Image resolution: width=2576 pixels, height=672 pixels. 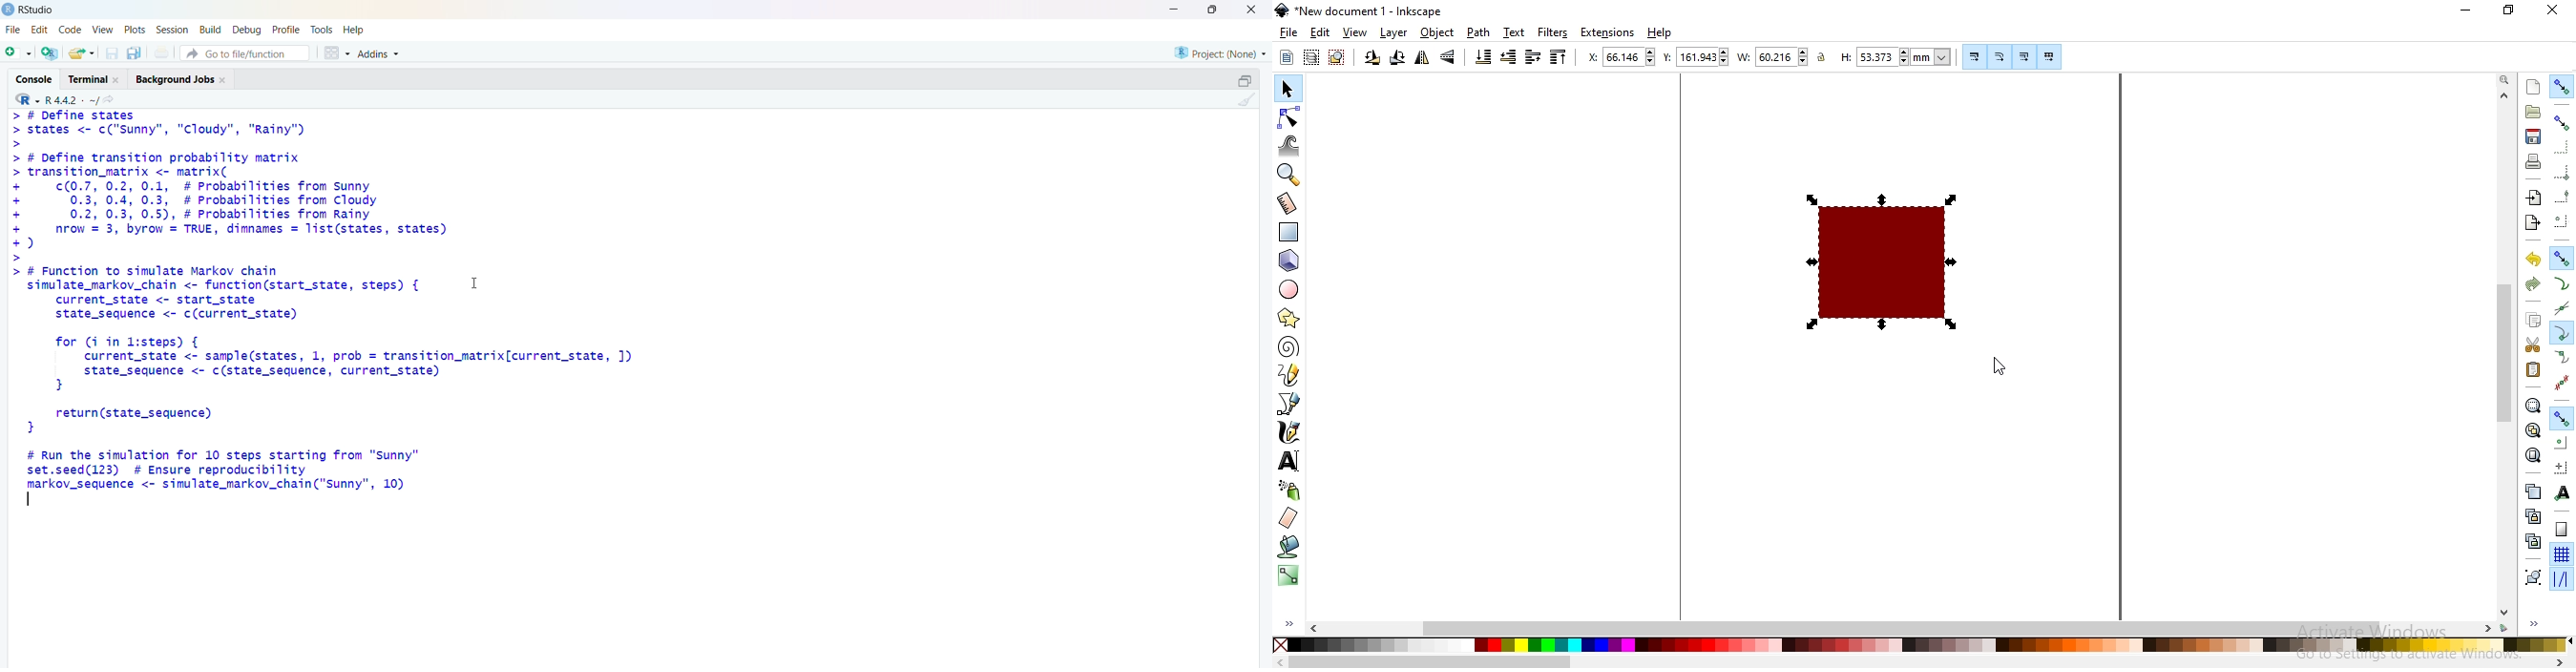 What do you see at coordinates (2531, 576) in the screenshot?
I see `group selected objects` at bounding box center [2531, 576].